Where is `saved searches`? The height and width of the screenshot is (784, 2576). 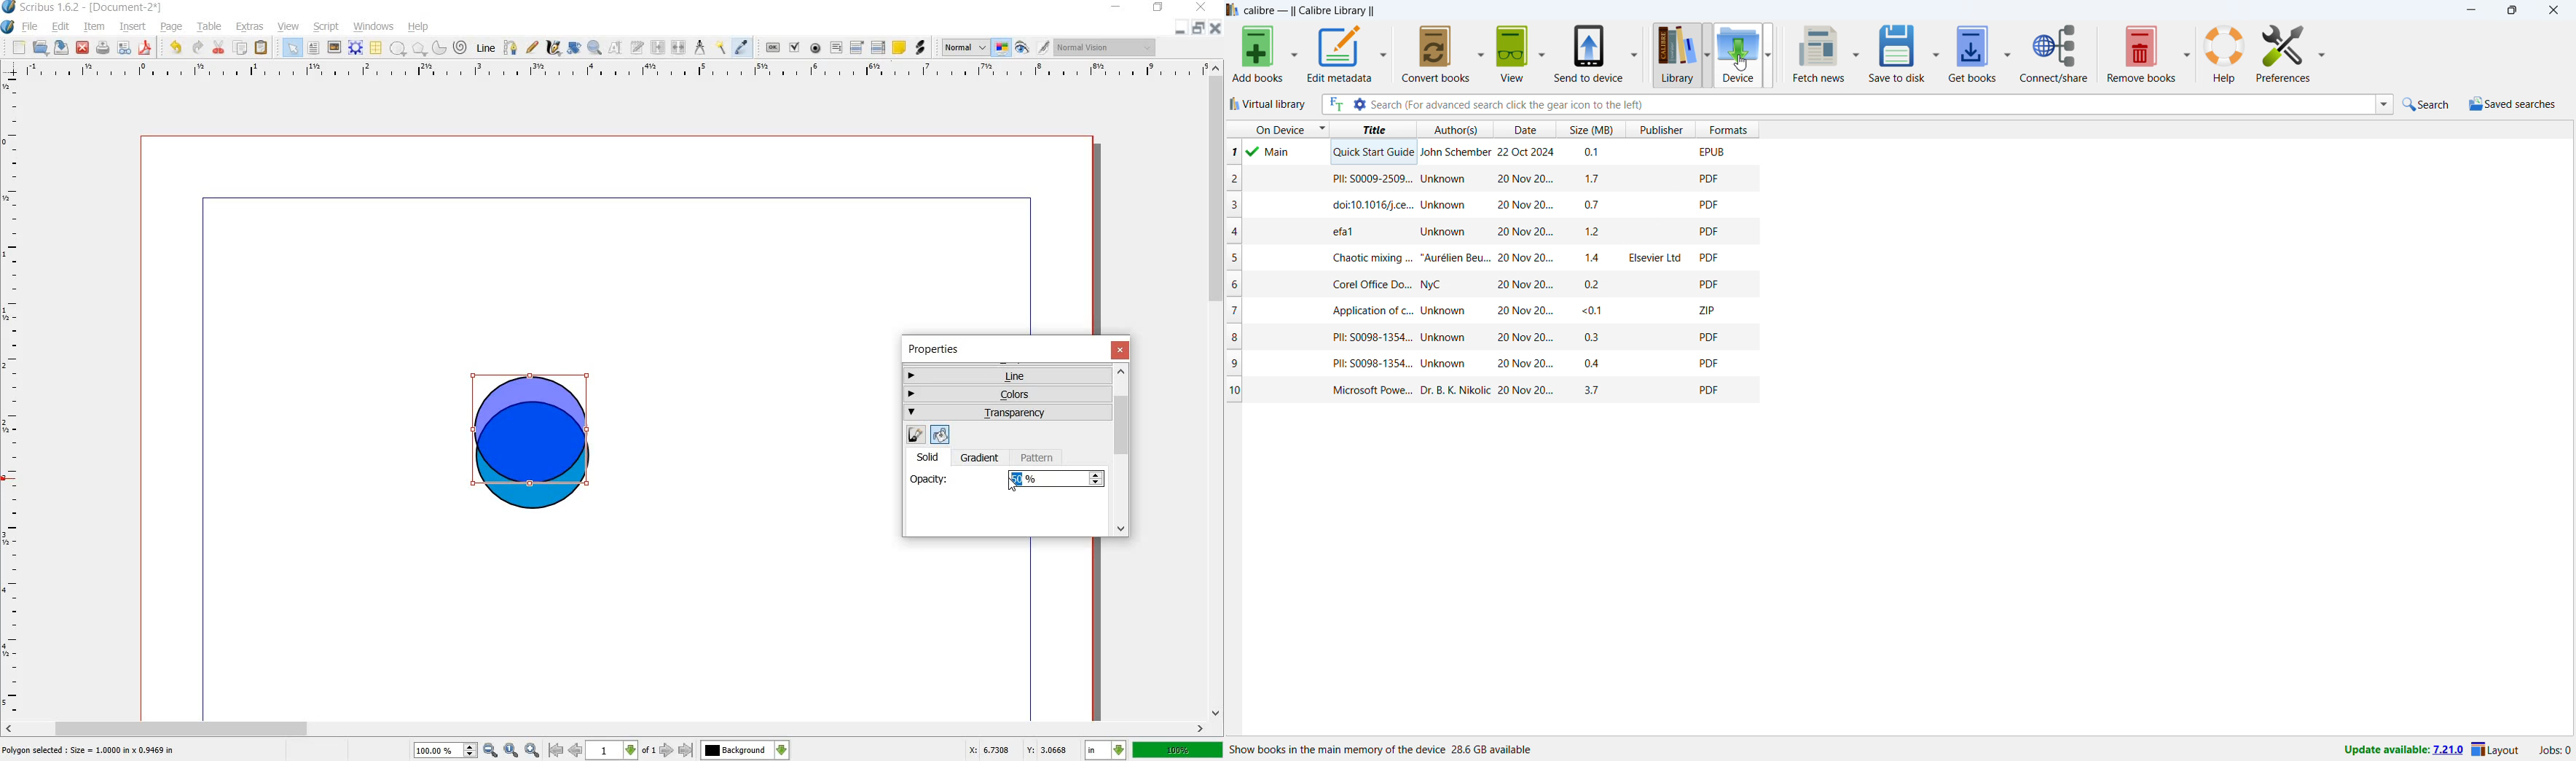 saved searches is located at coordinates (2511, 104).